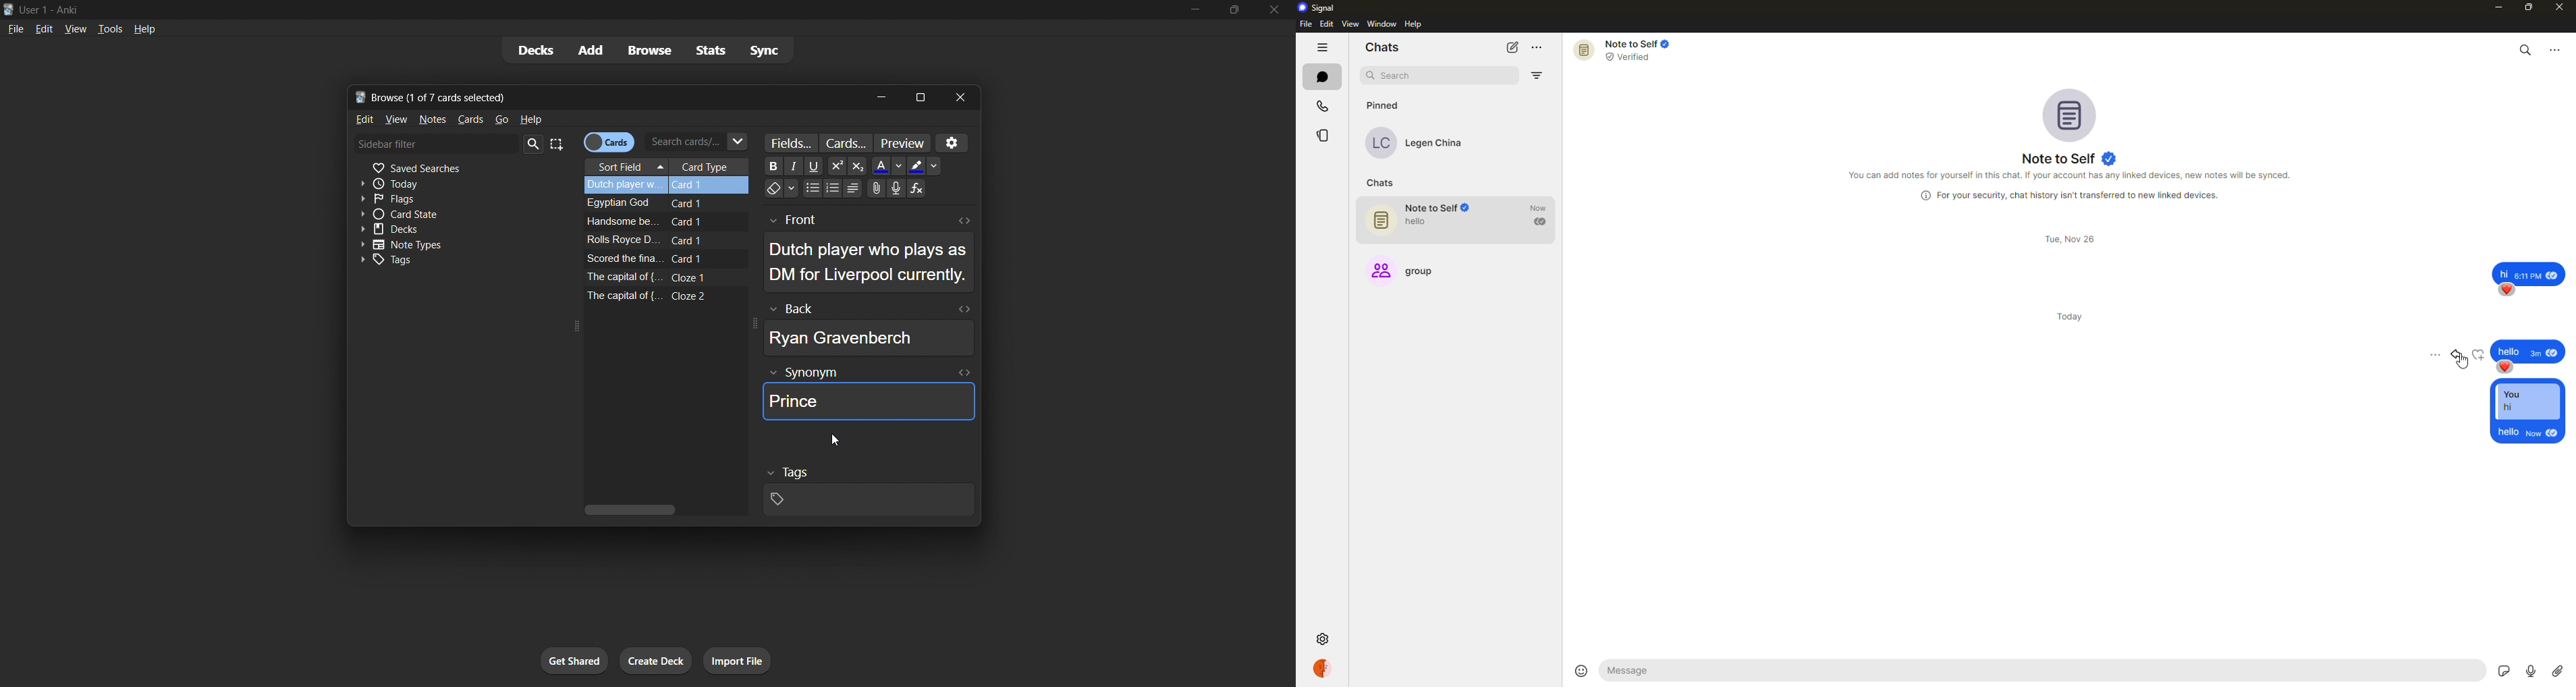  What do you see at coordinates (363, 117) in the screenshot?
I see `edit` at bounding box center [363, 117].